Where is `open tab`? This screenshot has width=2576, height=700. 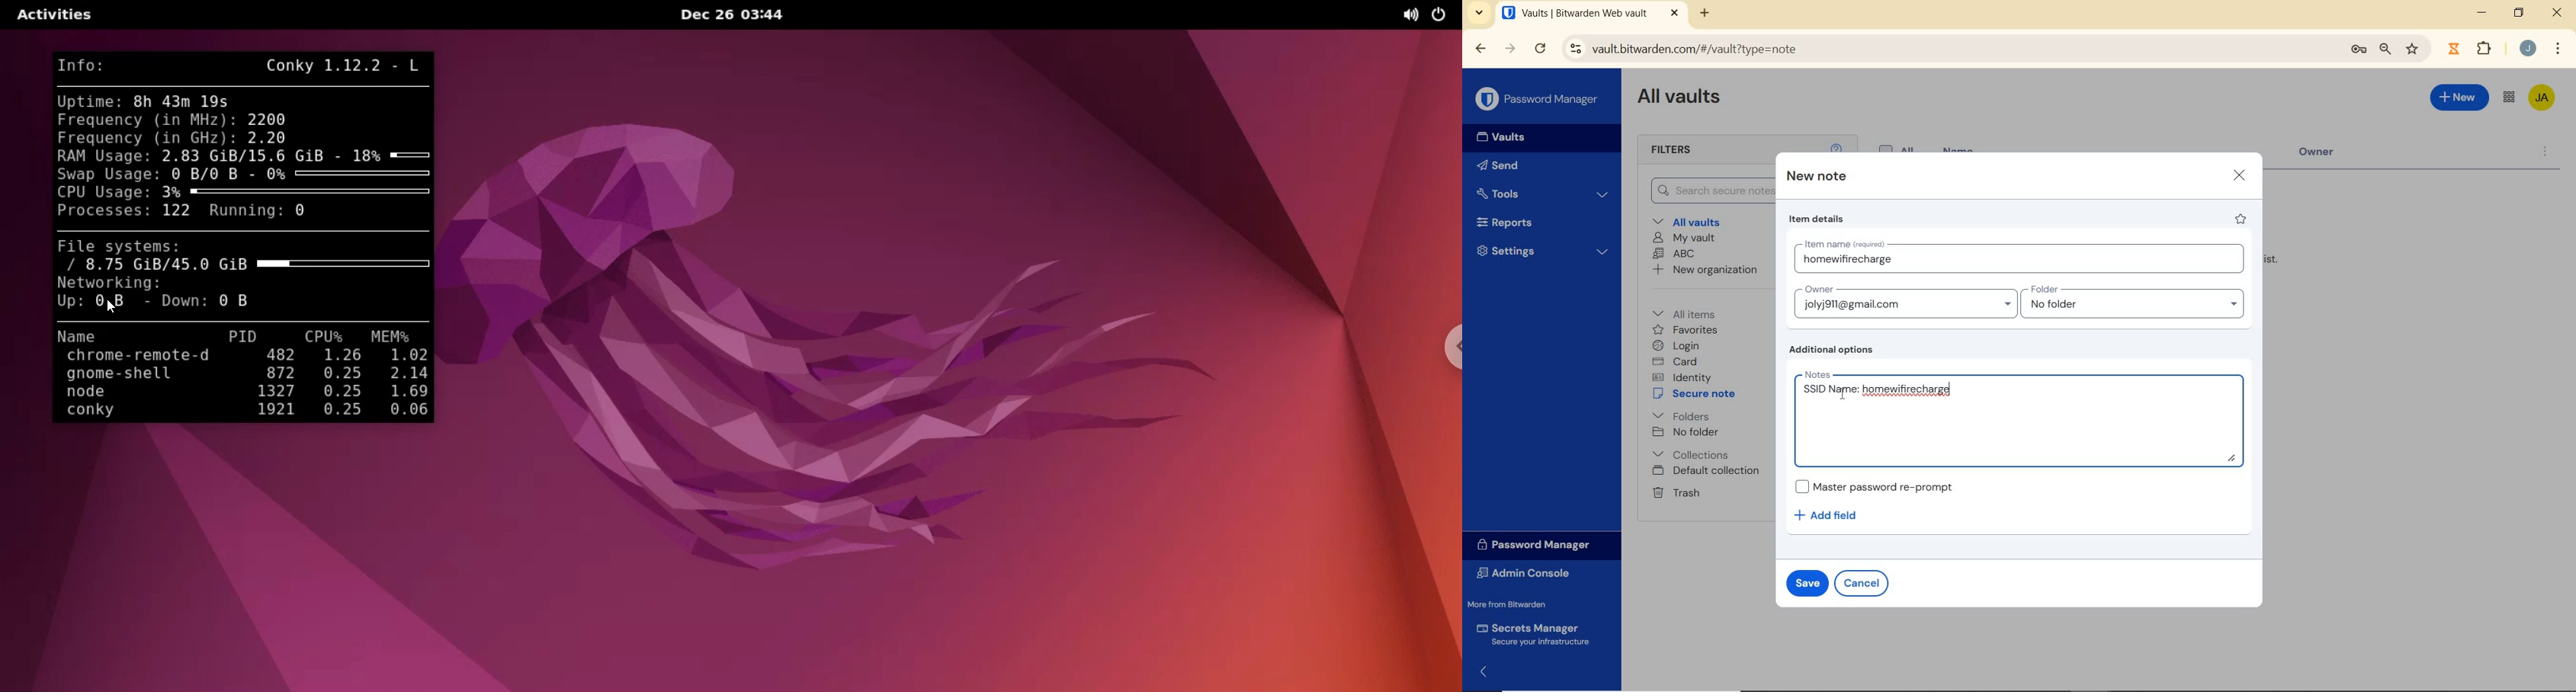 open tab is located at coordinates (1590, 13).